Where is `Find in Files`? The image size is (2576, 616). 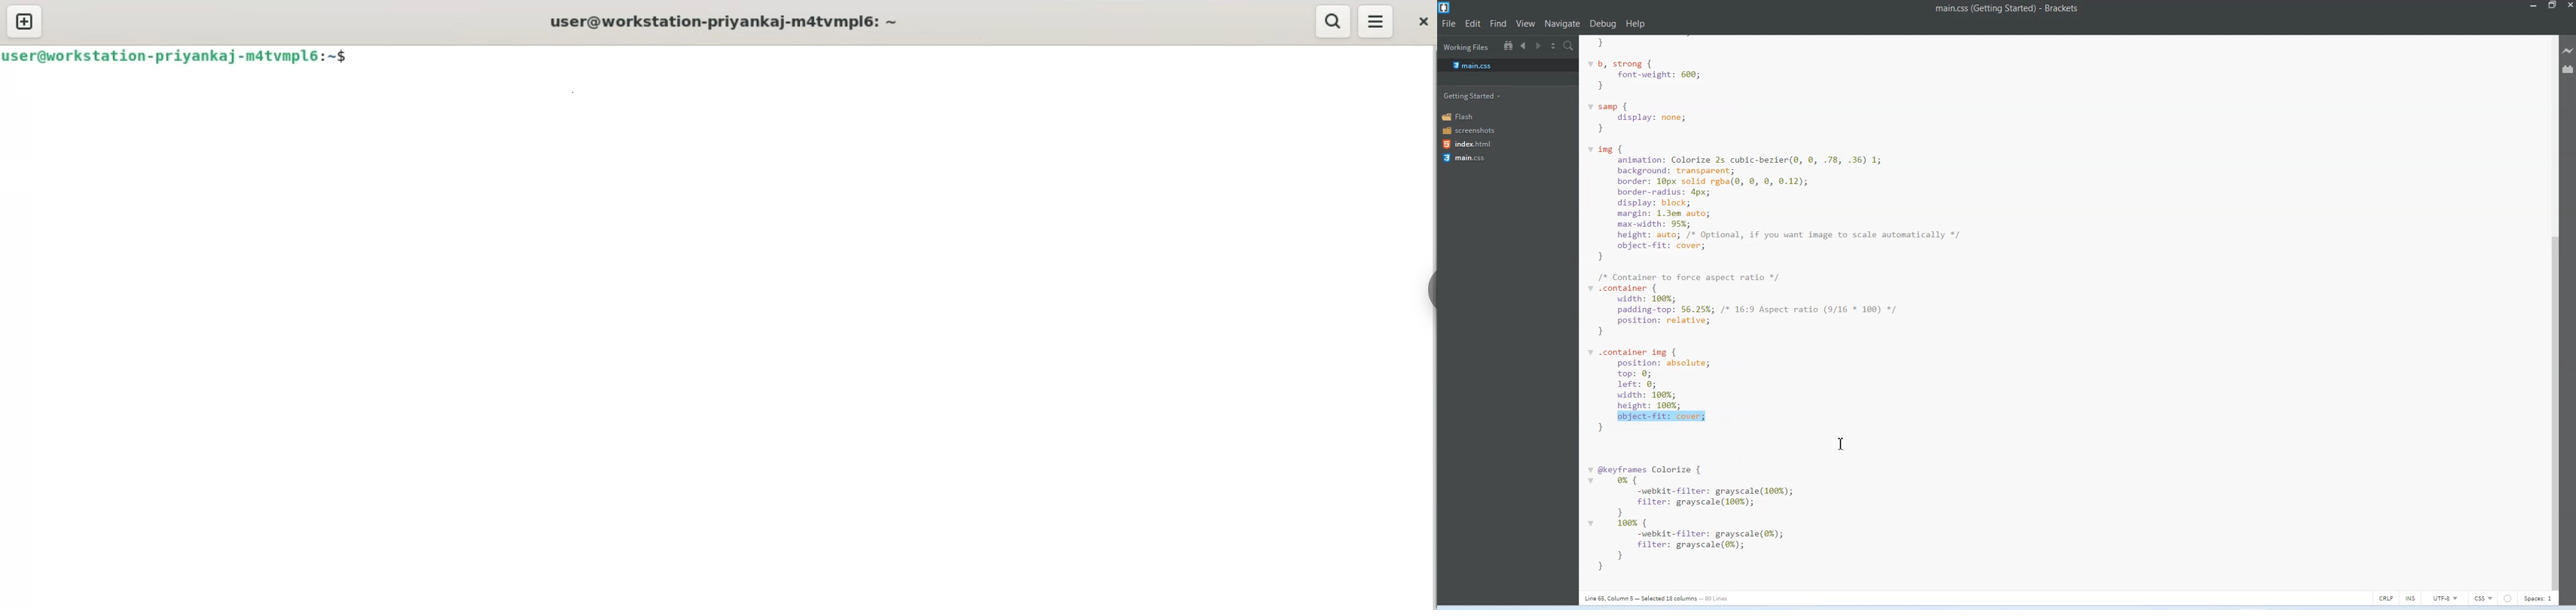
Find in Files is located at coordinates (1568, 46).